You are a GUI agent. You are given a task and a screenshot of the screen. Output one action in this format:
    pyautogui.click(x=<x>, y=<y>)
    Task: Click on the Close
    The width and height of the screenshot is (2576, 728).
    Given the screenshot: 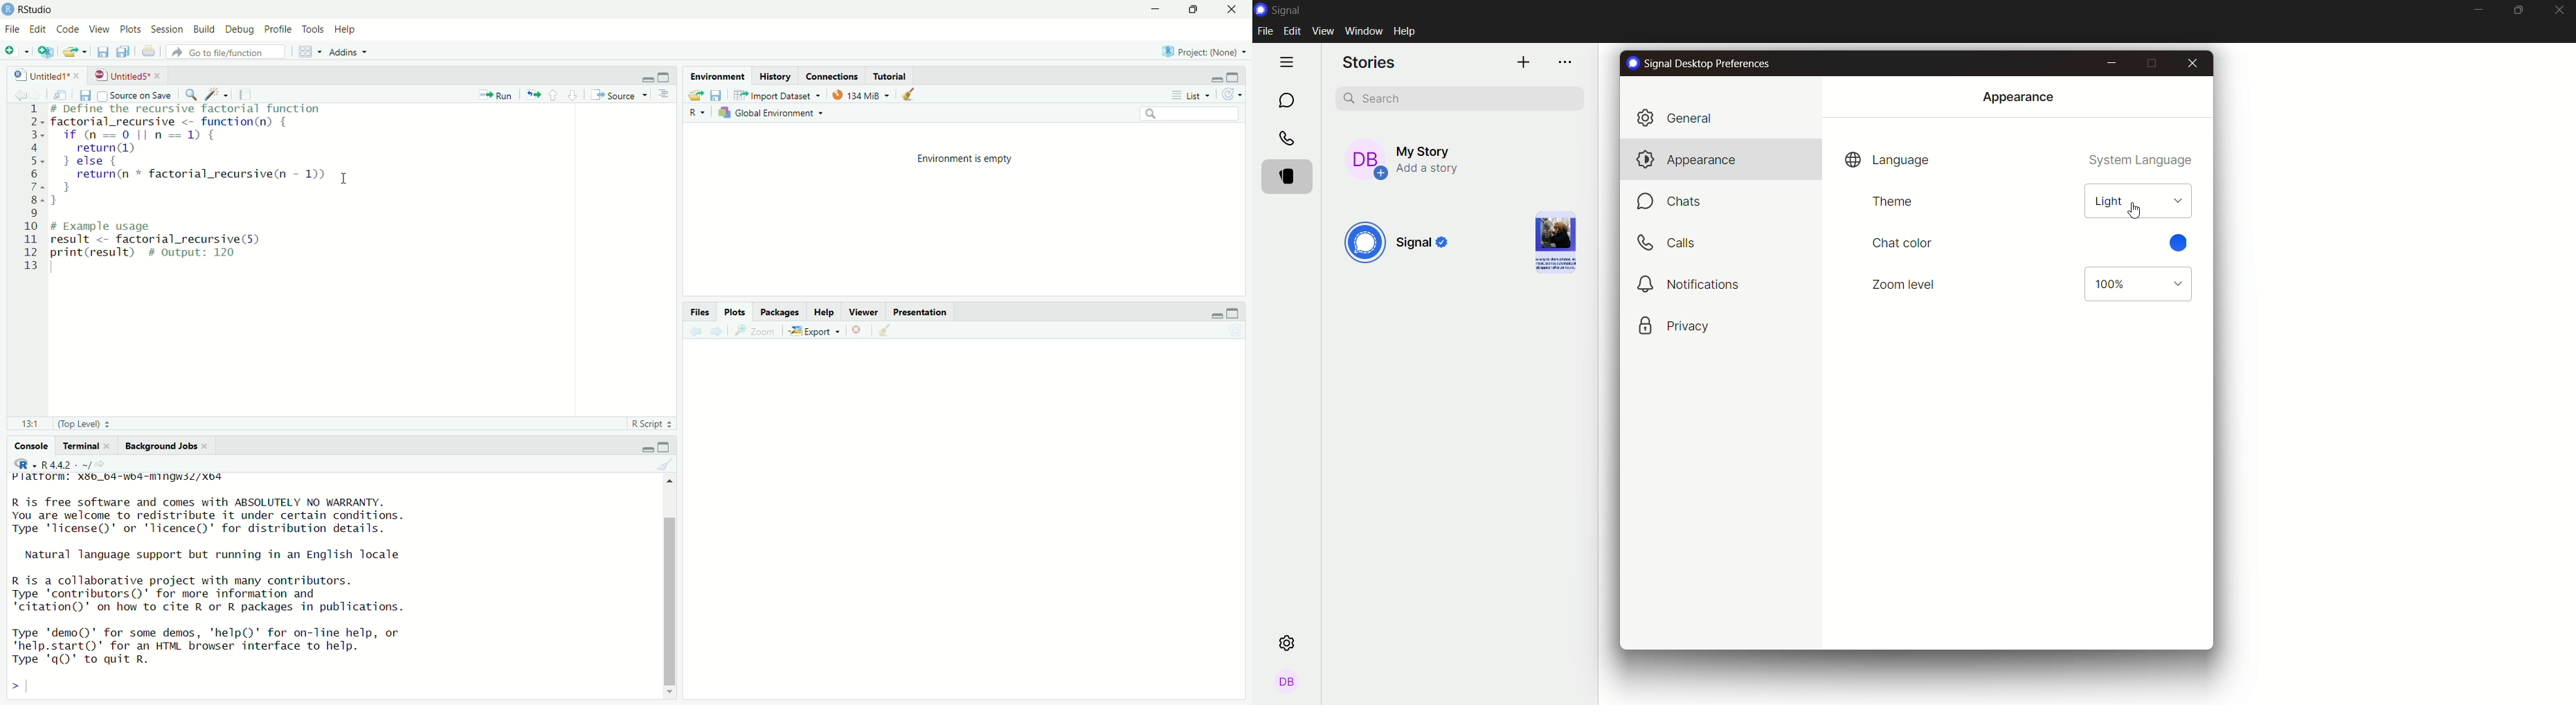 What is the action you would take?
    pyautogui.click(x=1227, y=11)
    